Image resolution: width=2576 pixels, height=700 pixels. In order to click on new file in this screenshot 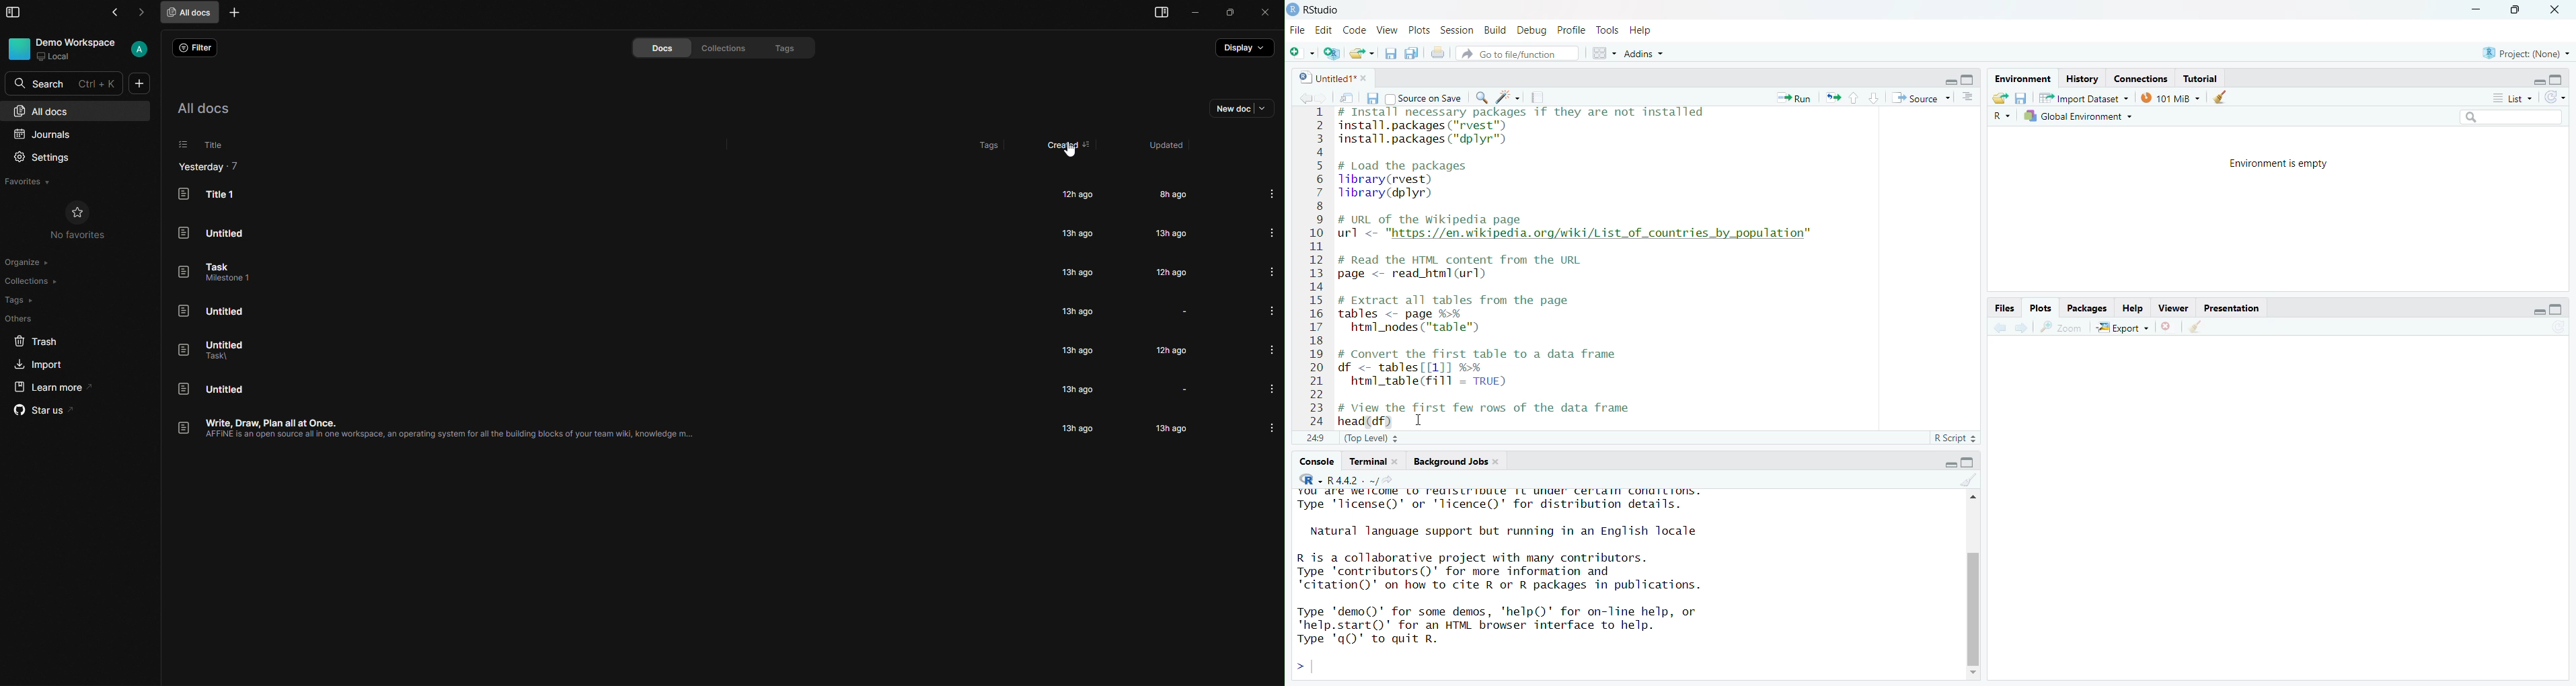, I will do `click(1301, 52)`.